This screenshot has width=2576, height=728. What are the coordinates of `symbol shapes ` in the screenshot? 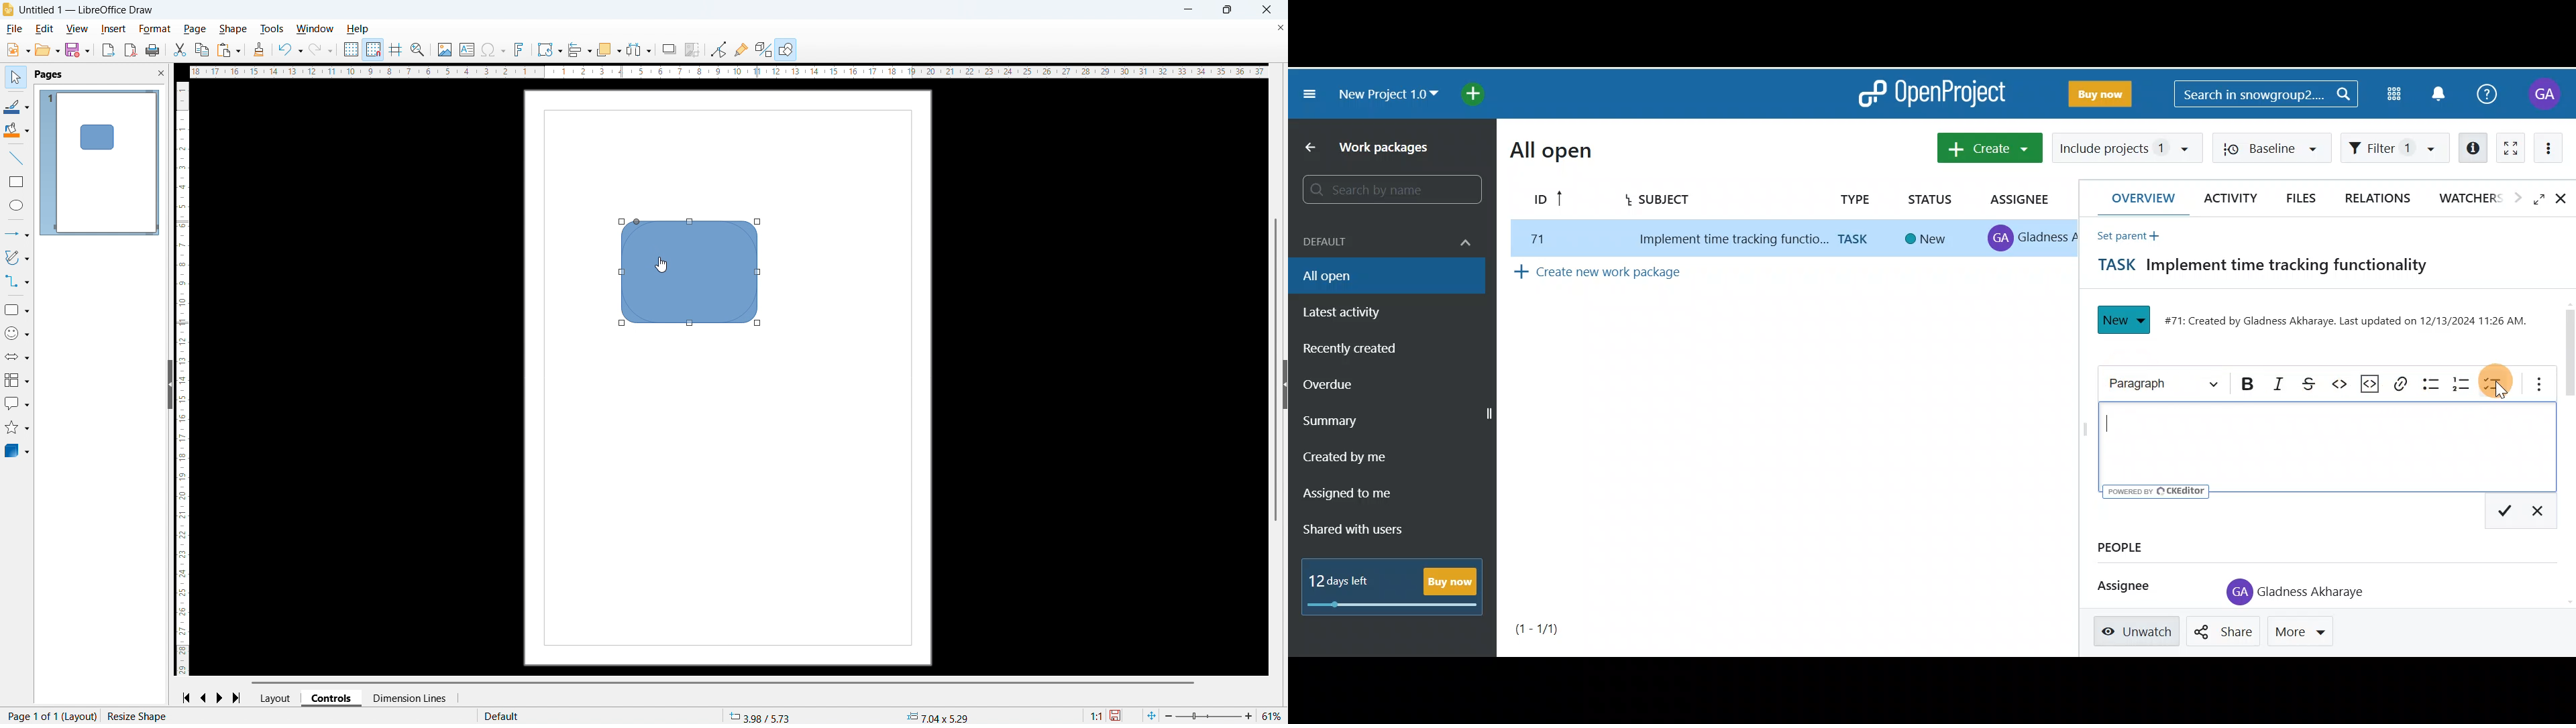 It's located at (16, 334).